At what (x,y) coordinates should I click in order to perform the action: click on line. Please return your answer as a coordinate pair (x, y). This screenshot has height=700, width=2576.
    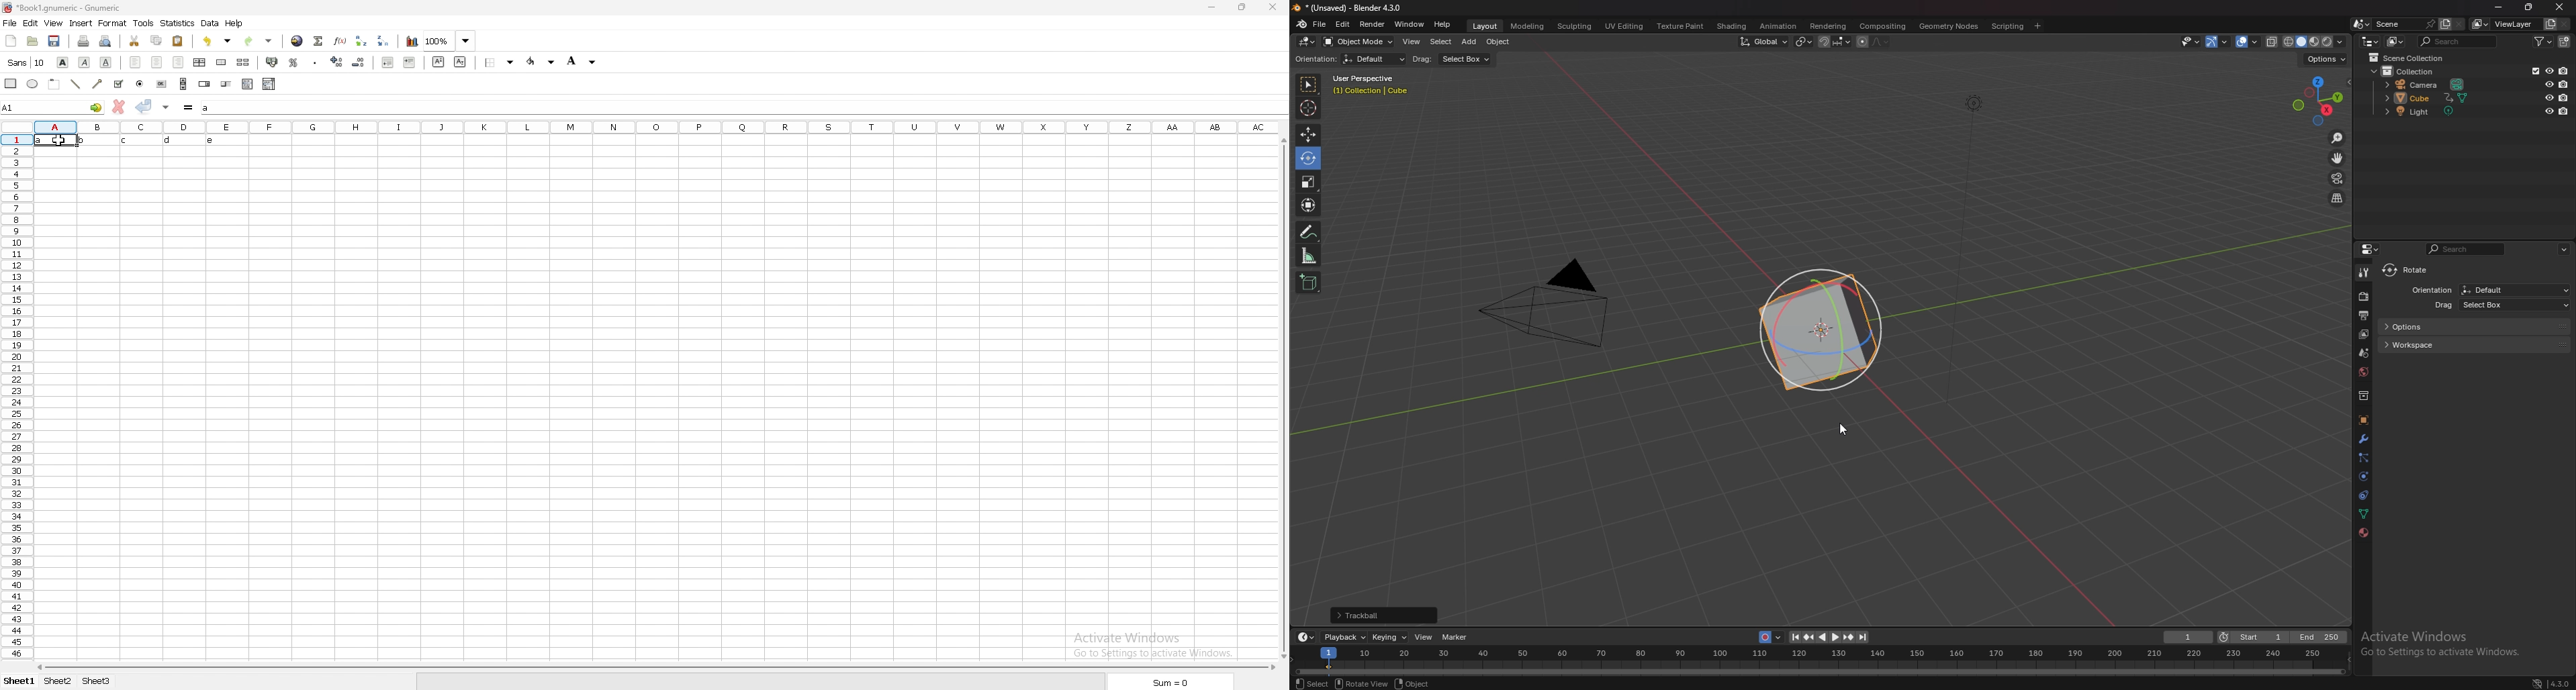
    Looking at the image, I should click on (76, 84).